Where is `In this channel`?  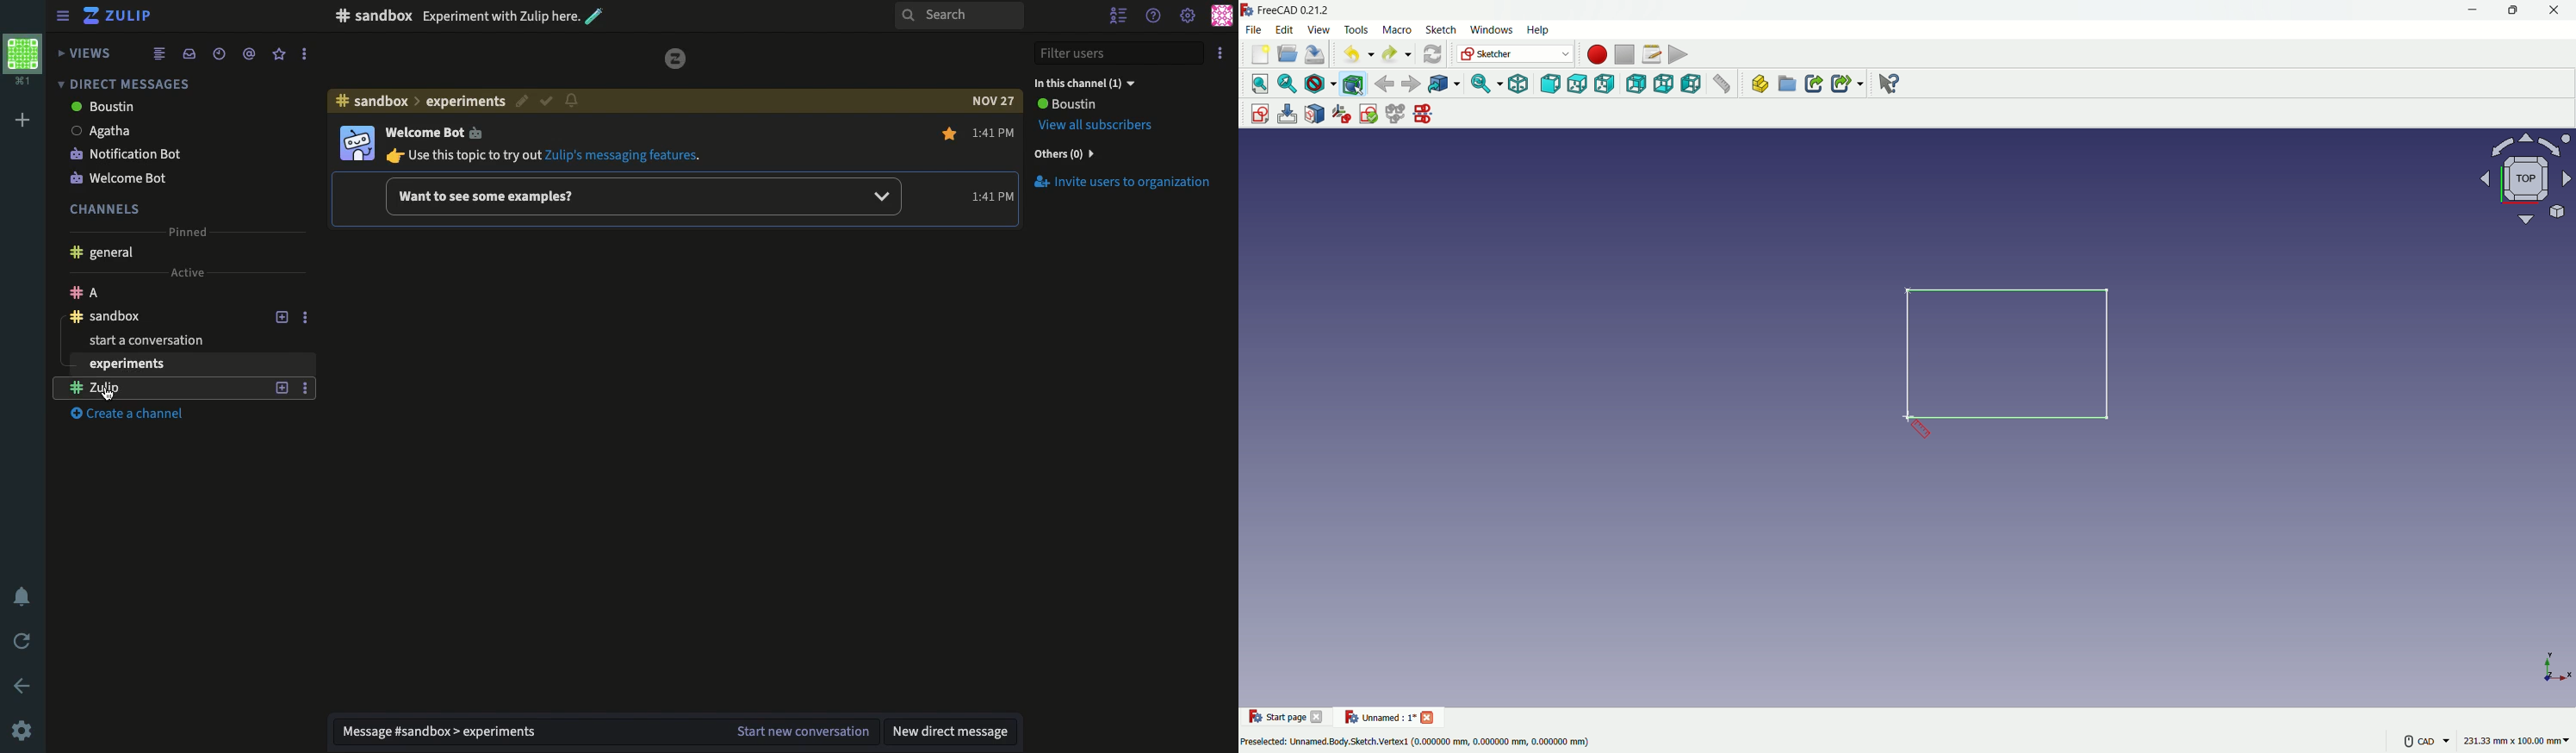 In this channel is located at coordinates (1084, 83).